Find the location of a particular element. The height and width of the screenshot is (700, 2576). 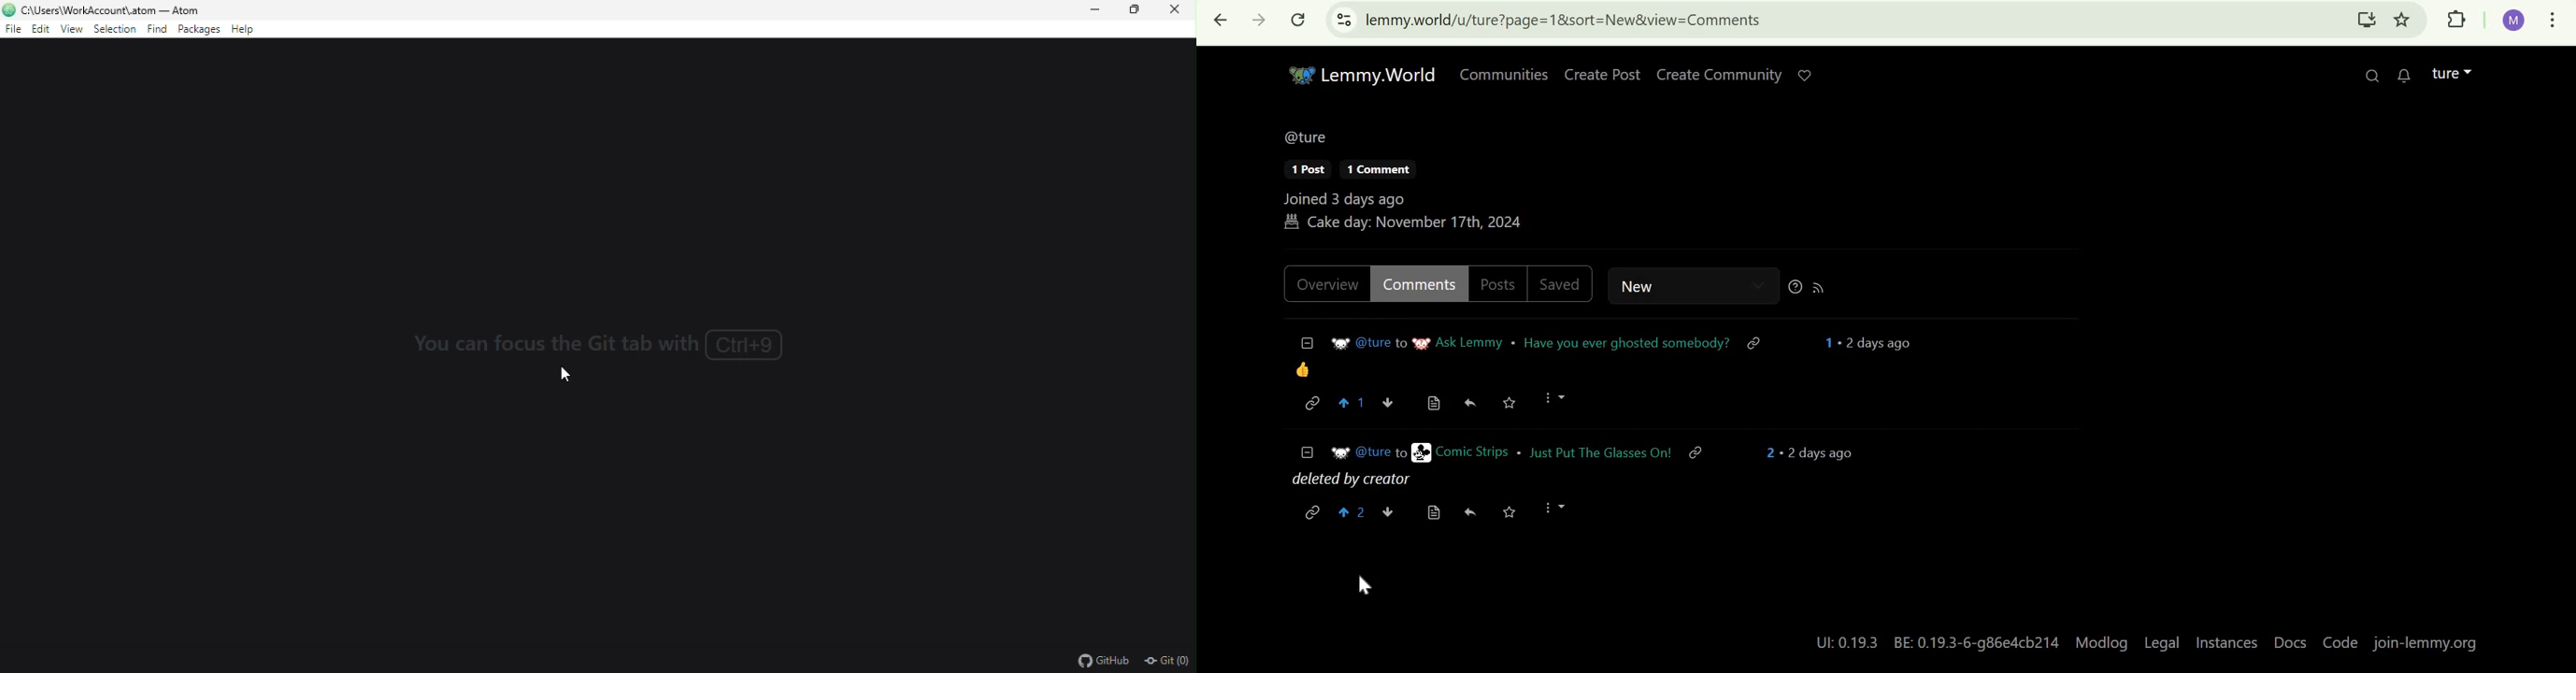

2 . 2 days ago is located at coordinates (1812, 453).